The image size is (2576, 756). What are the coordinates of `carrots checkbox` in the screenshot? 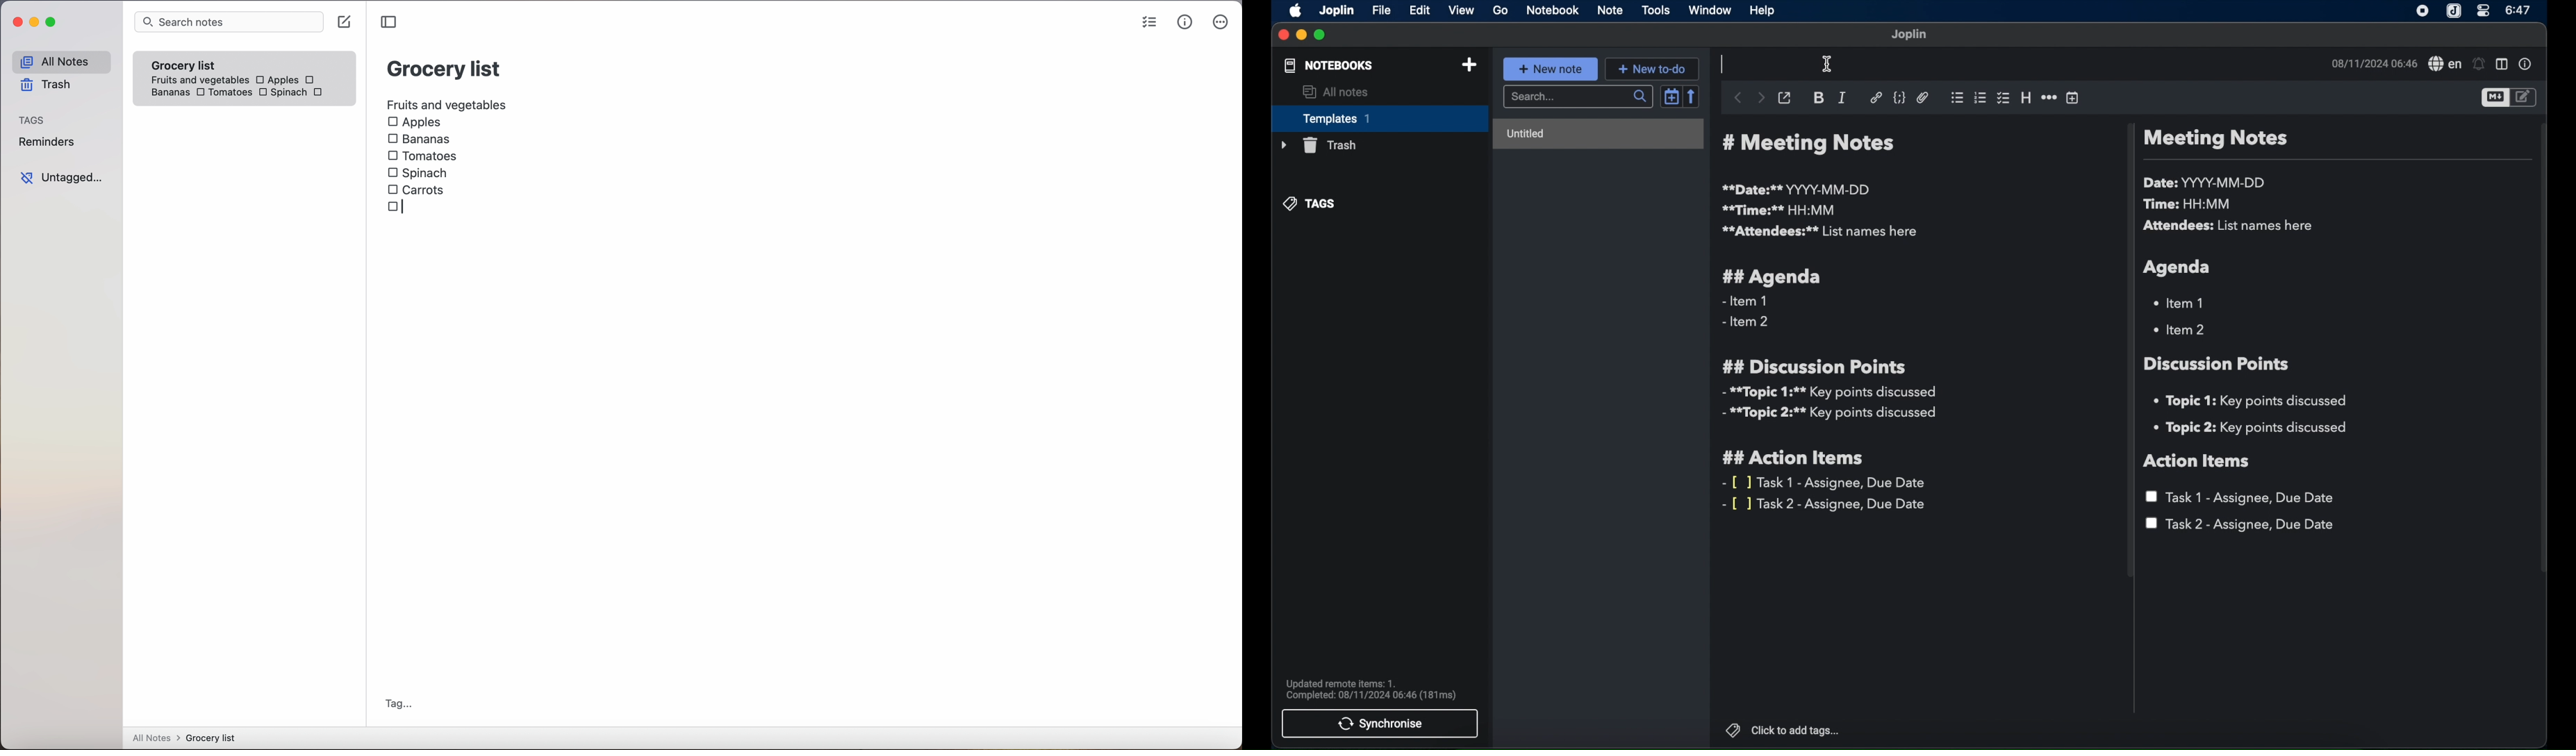 It's located at (419, 189).